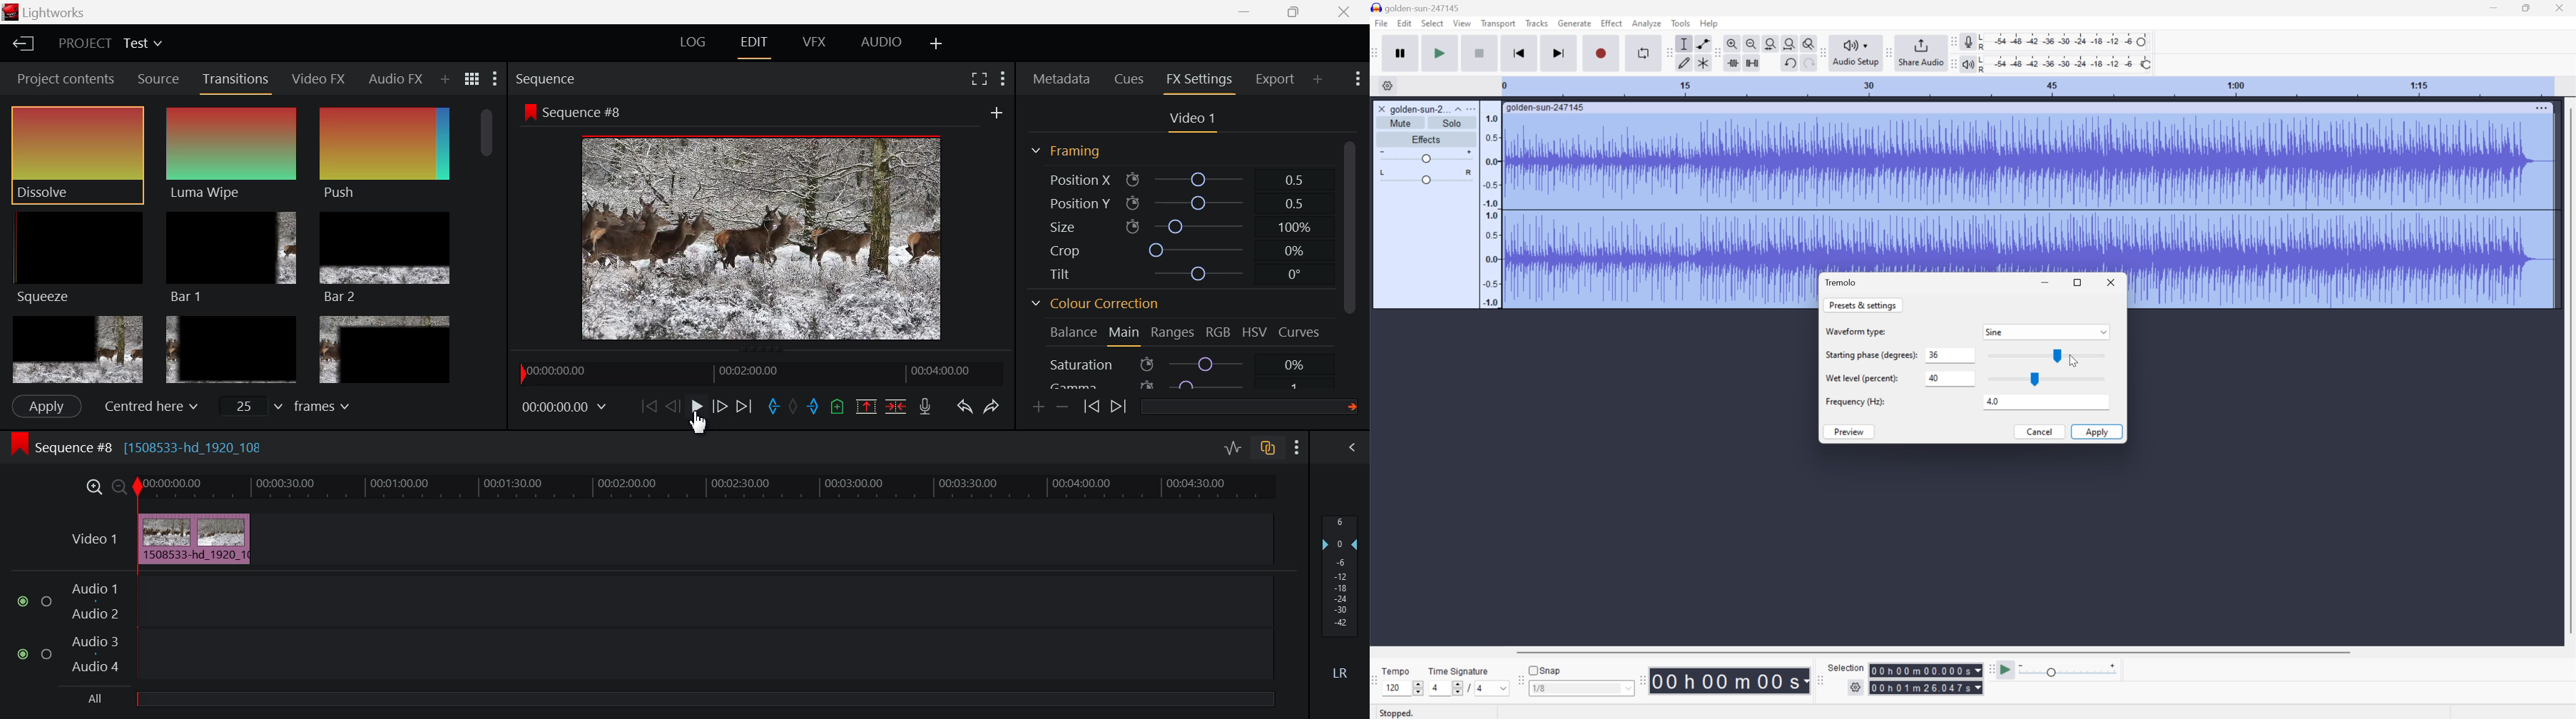 The height and width of the screenshot is (728, 2576). What do you see at coordinates (1790, 63) in the screenshot?
I see `Undo` at bounding box center [1790, 63].